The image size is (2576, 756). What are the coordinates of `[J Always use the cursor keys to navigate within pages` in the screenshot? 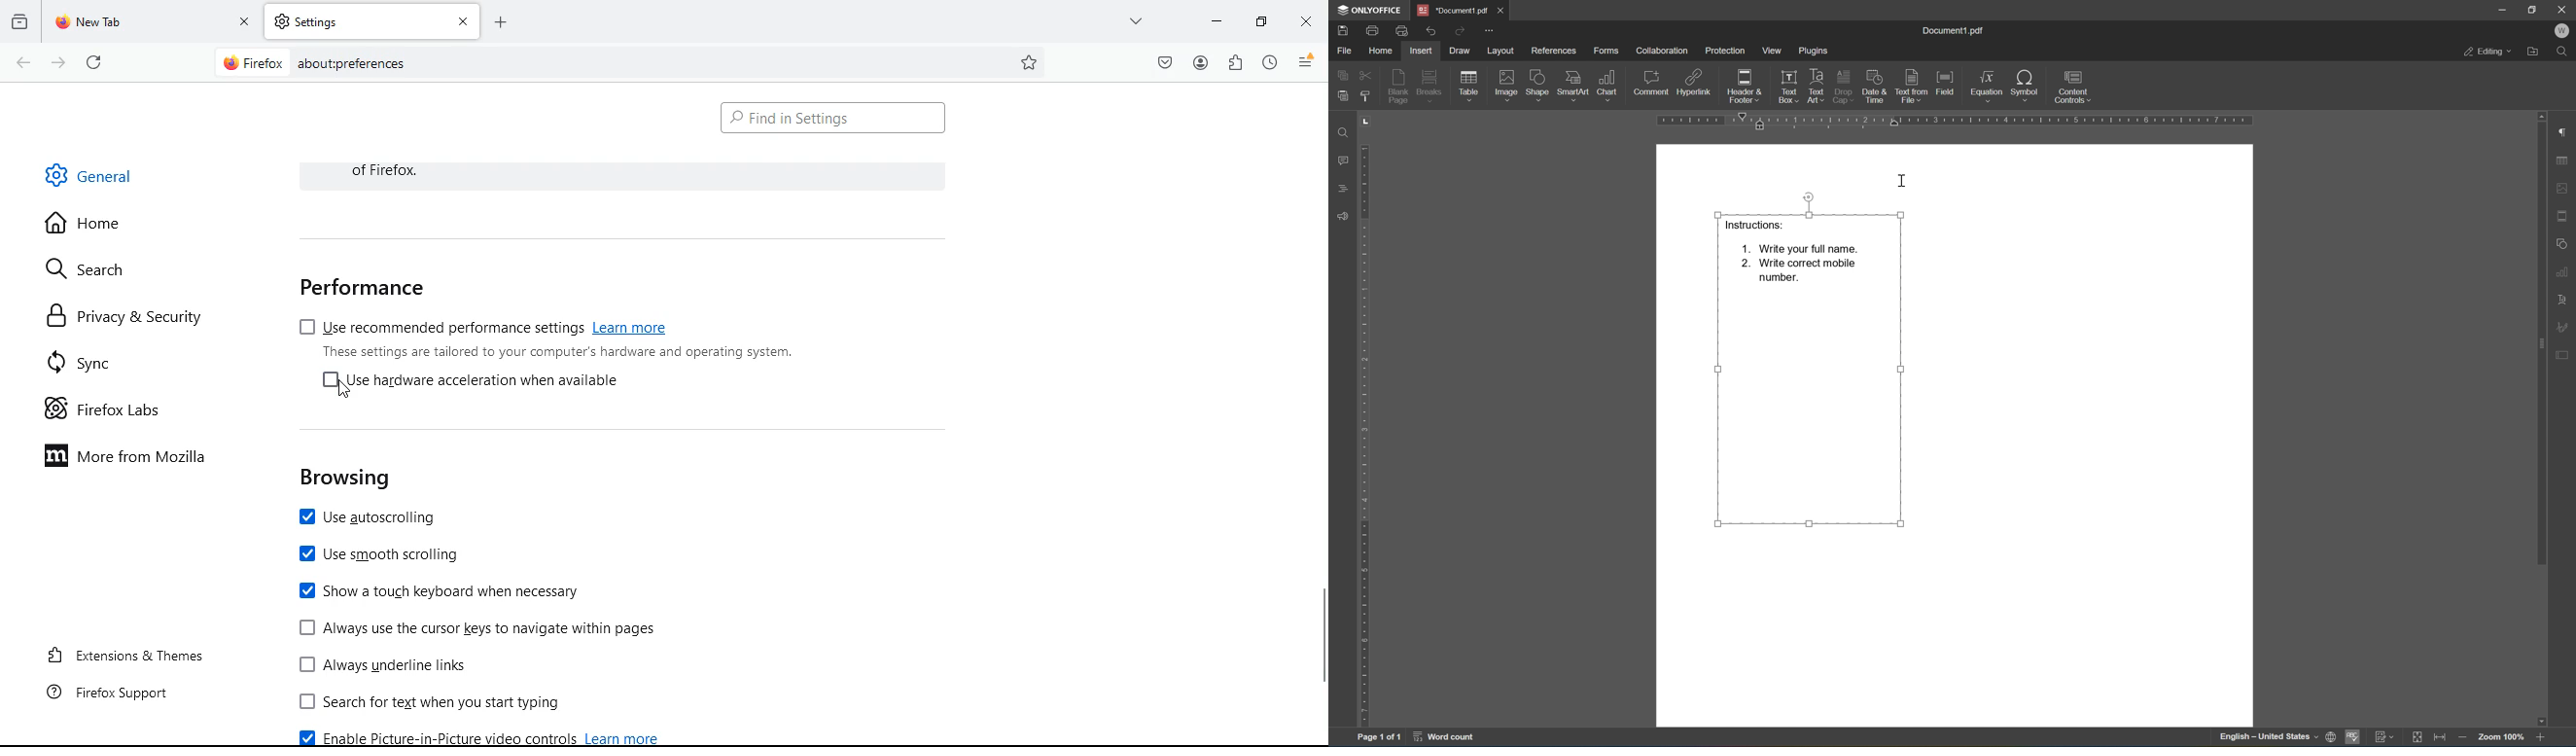 It's located at (474, 628).